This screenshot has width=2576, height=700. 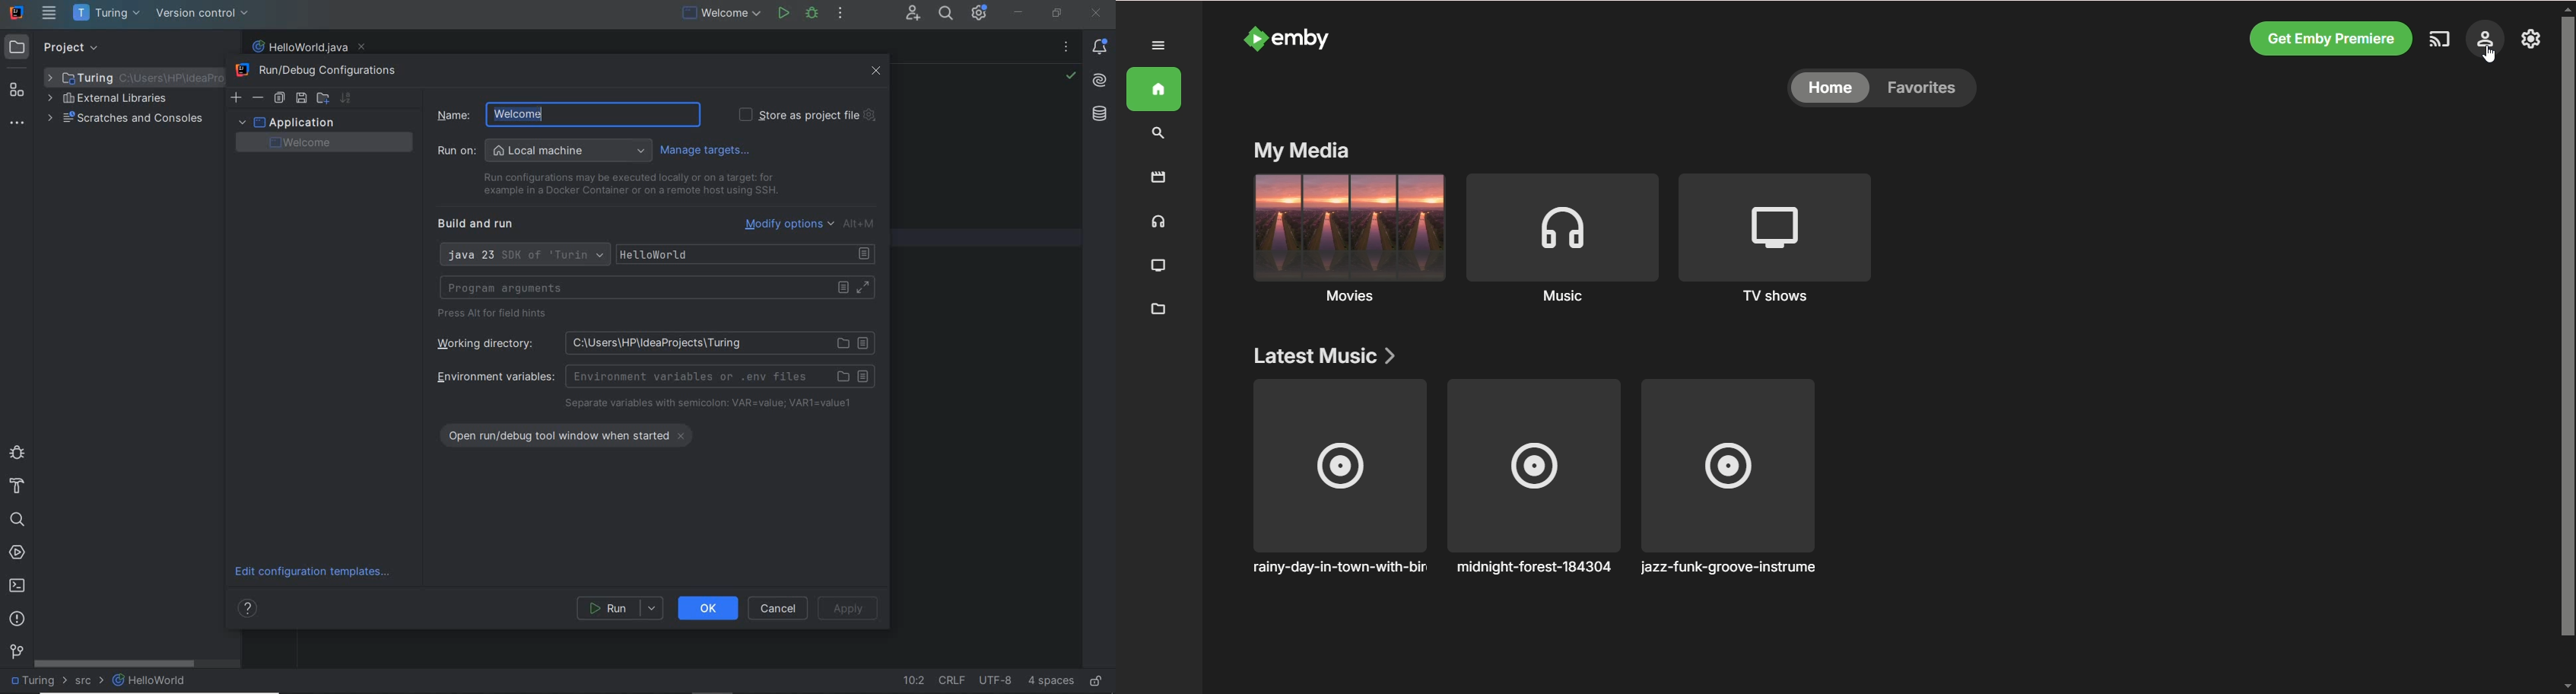 I want to click on no problems highlighted, so click(x=1071, y=76).